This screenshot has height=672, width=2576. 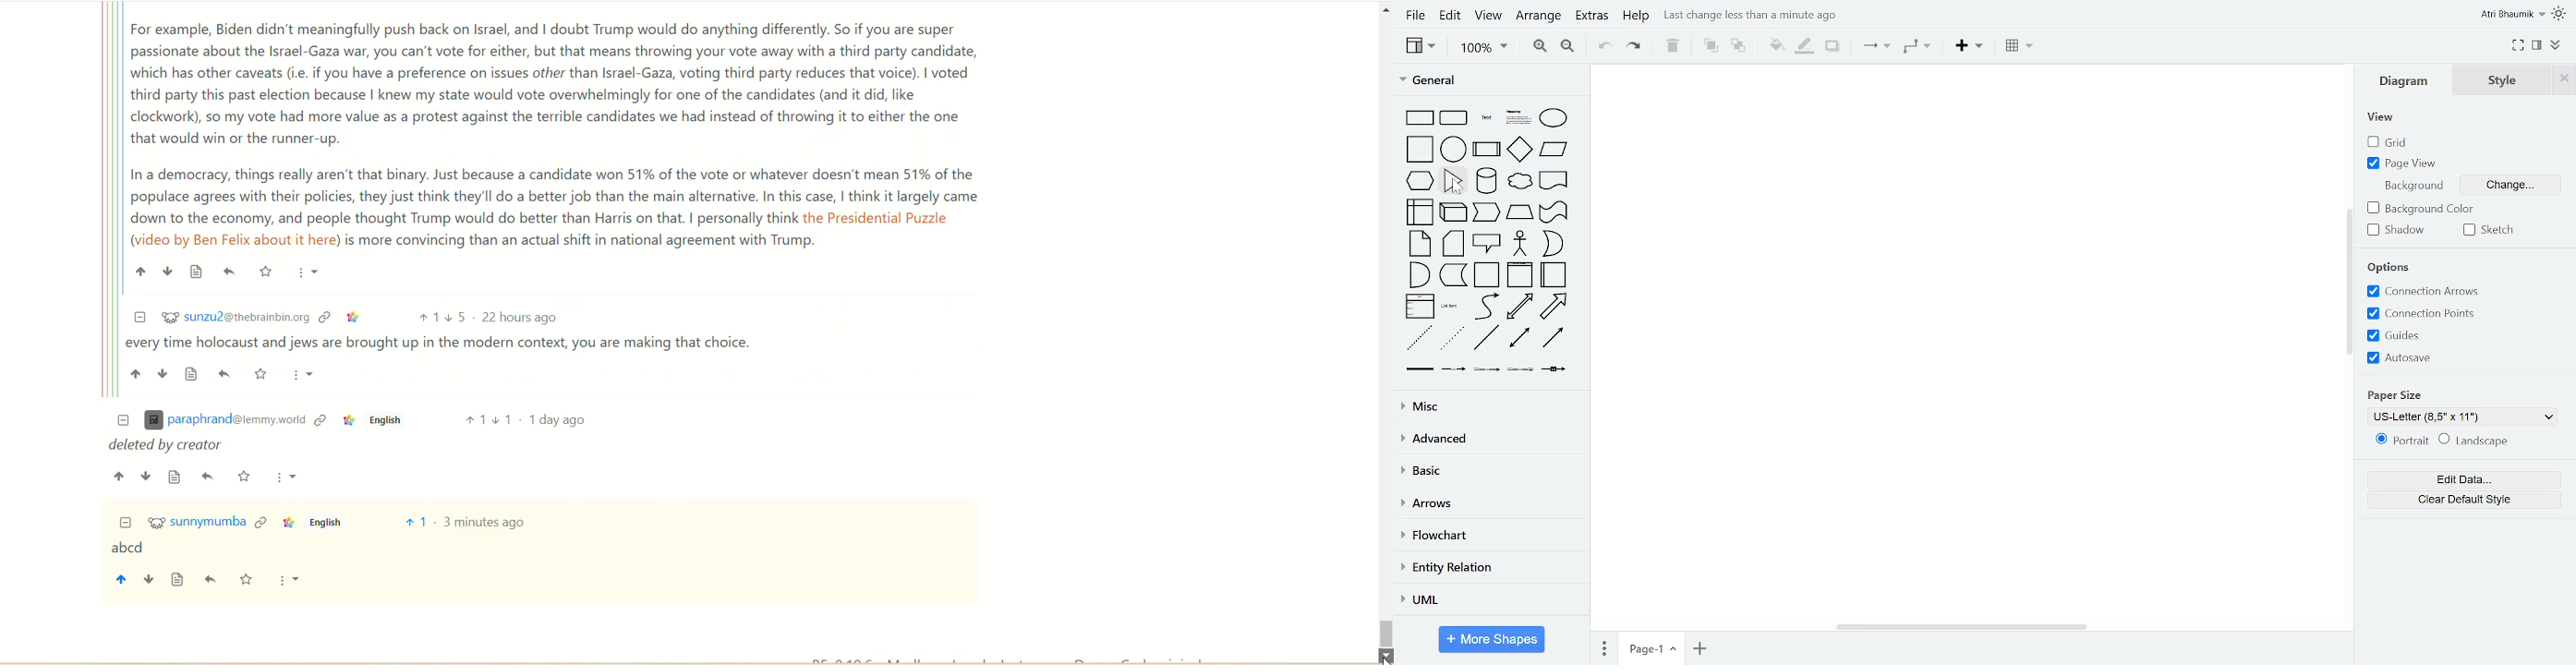 What do you see at coordinates (1651, 647) in the screenshot?
I see `current page` at bounding box center [1651, 647].